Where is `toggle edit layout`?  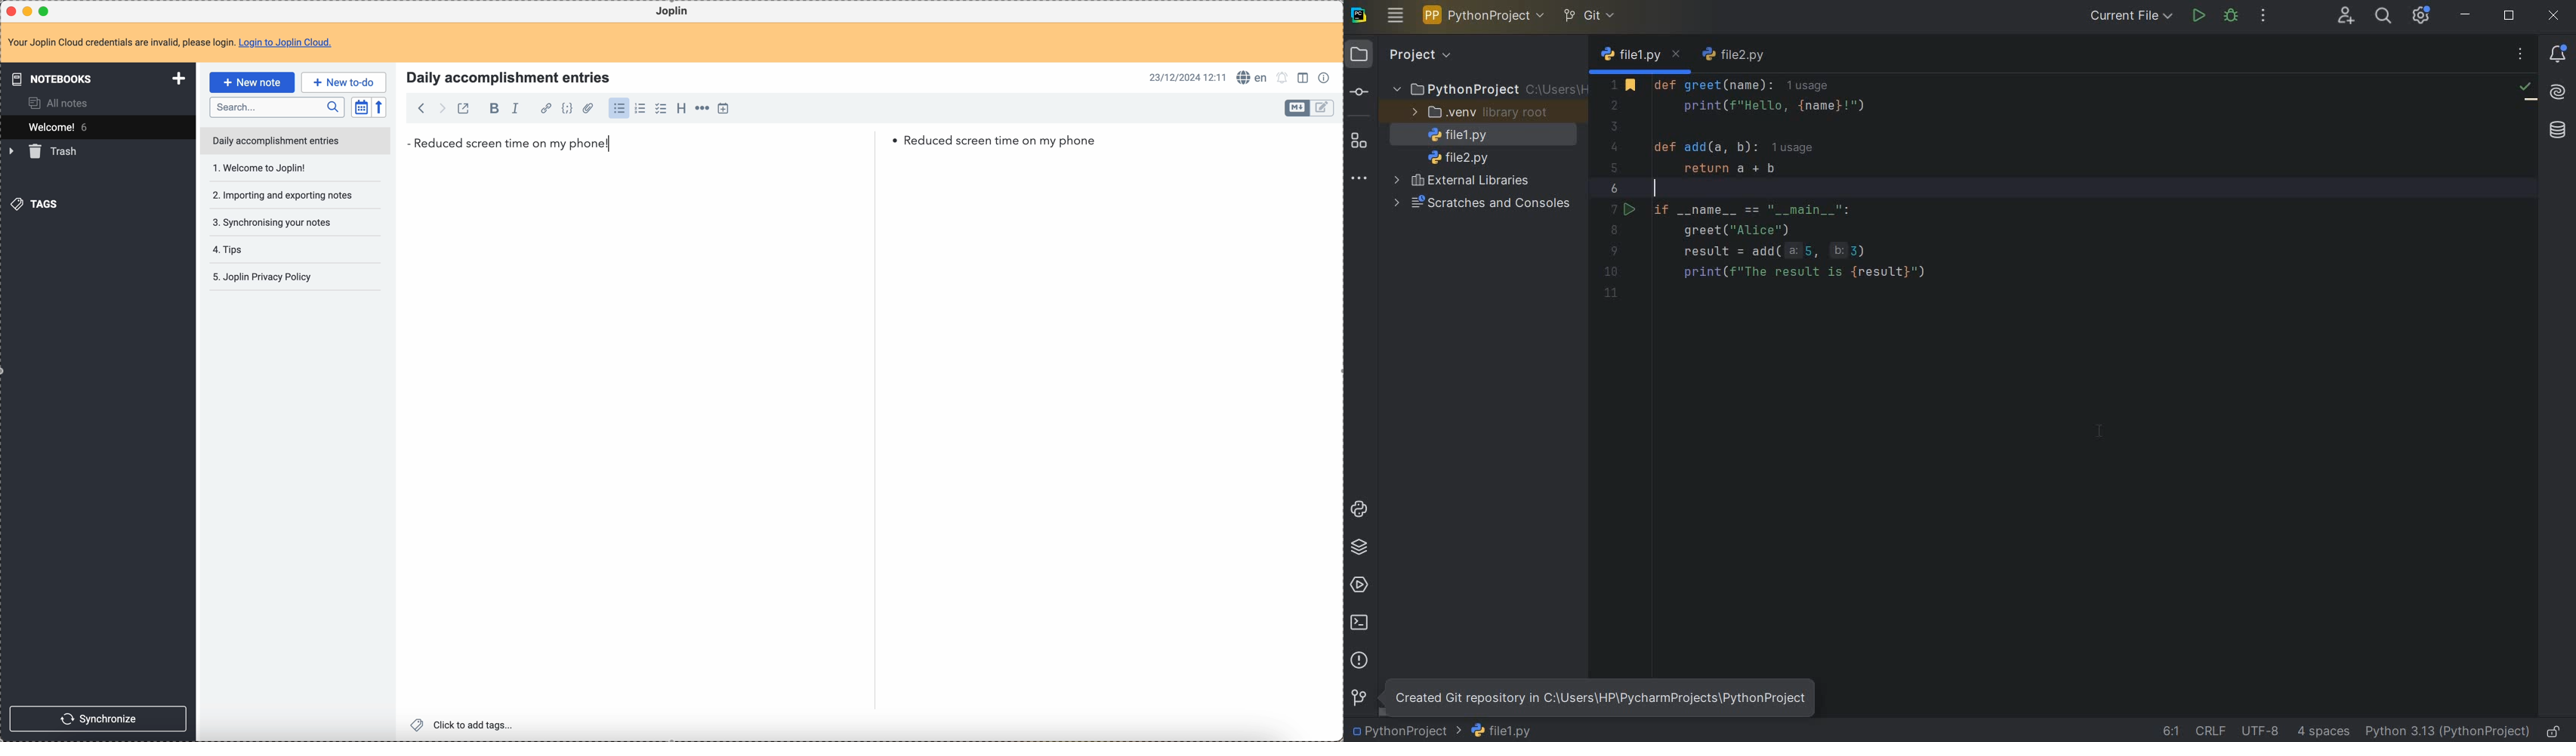
toggle edit layout is located at coordinates (1323, 108).